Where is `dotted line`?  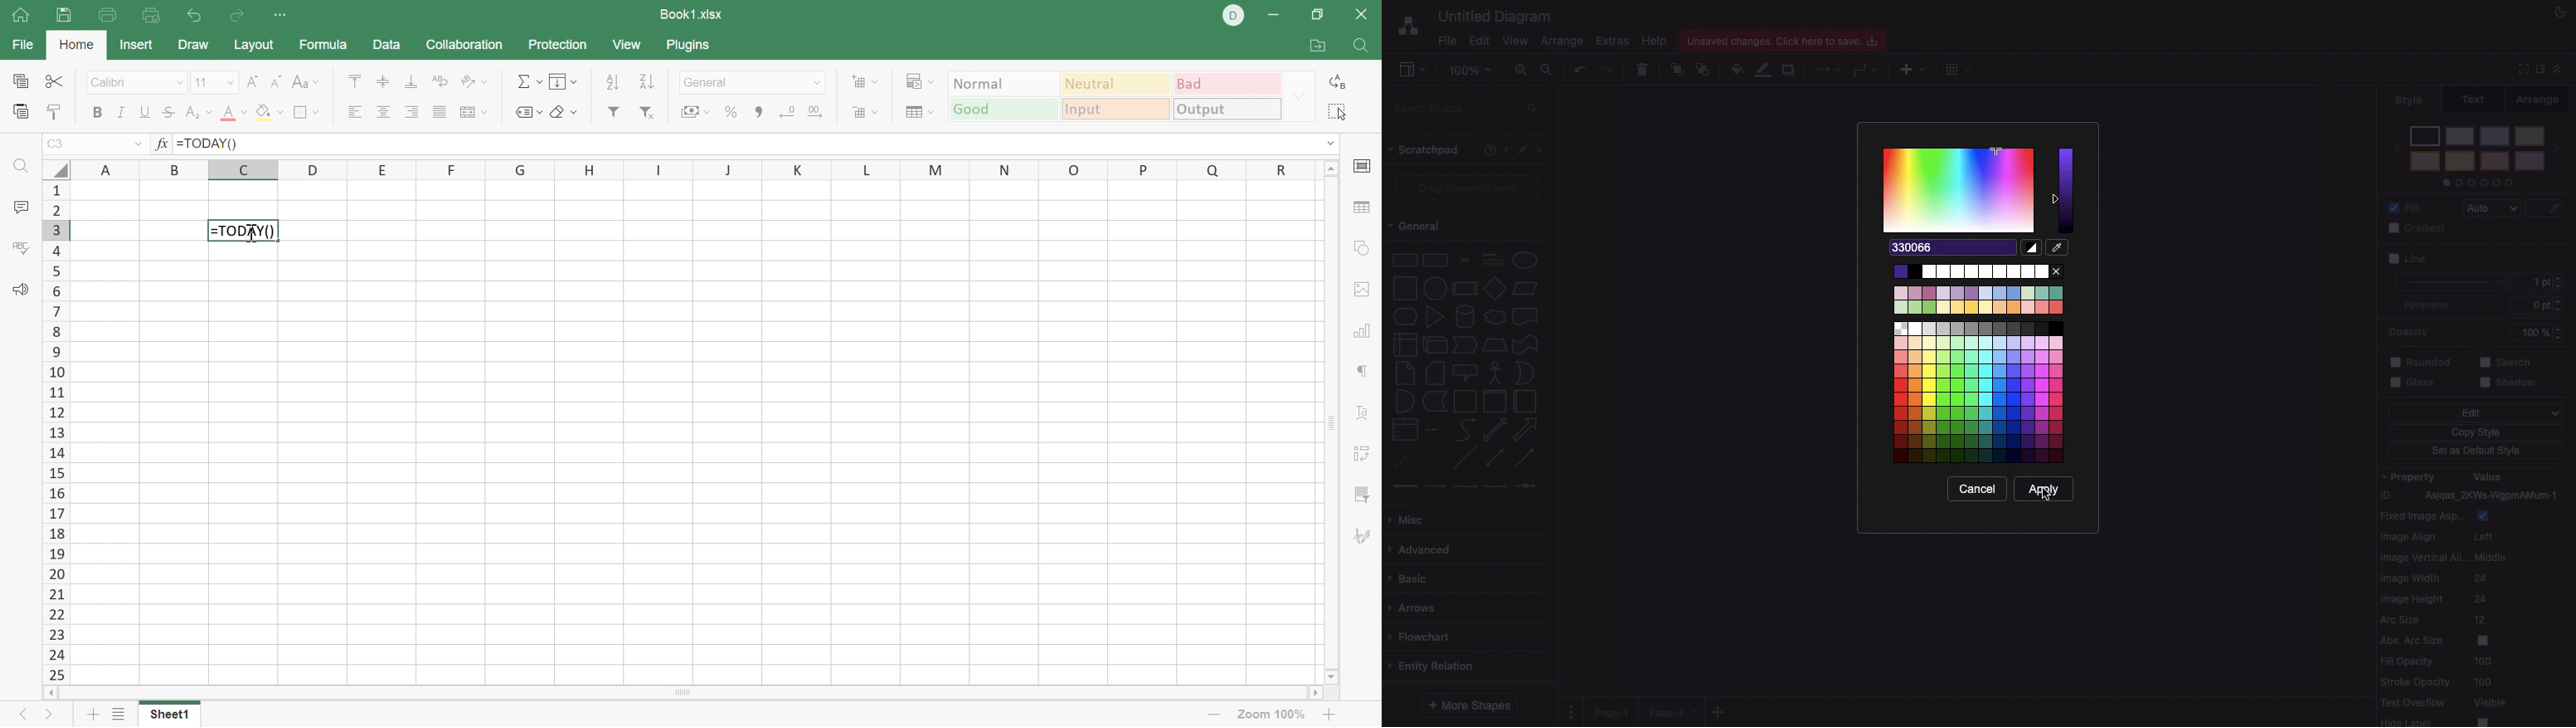 dotted line is located at coordinates (1436, 460).